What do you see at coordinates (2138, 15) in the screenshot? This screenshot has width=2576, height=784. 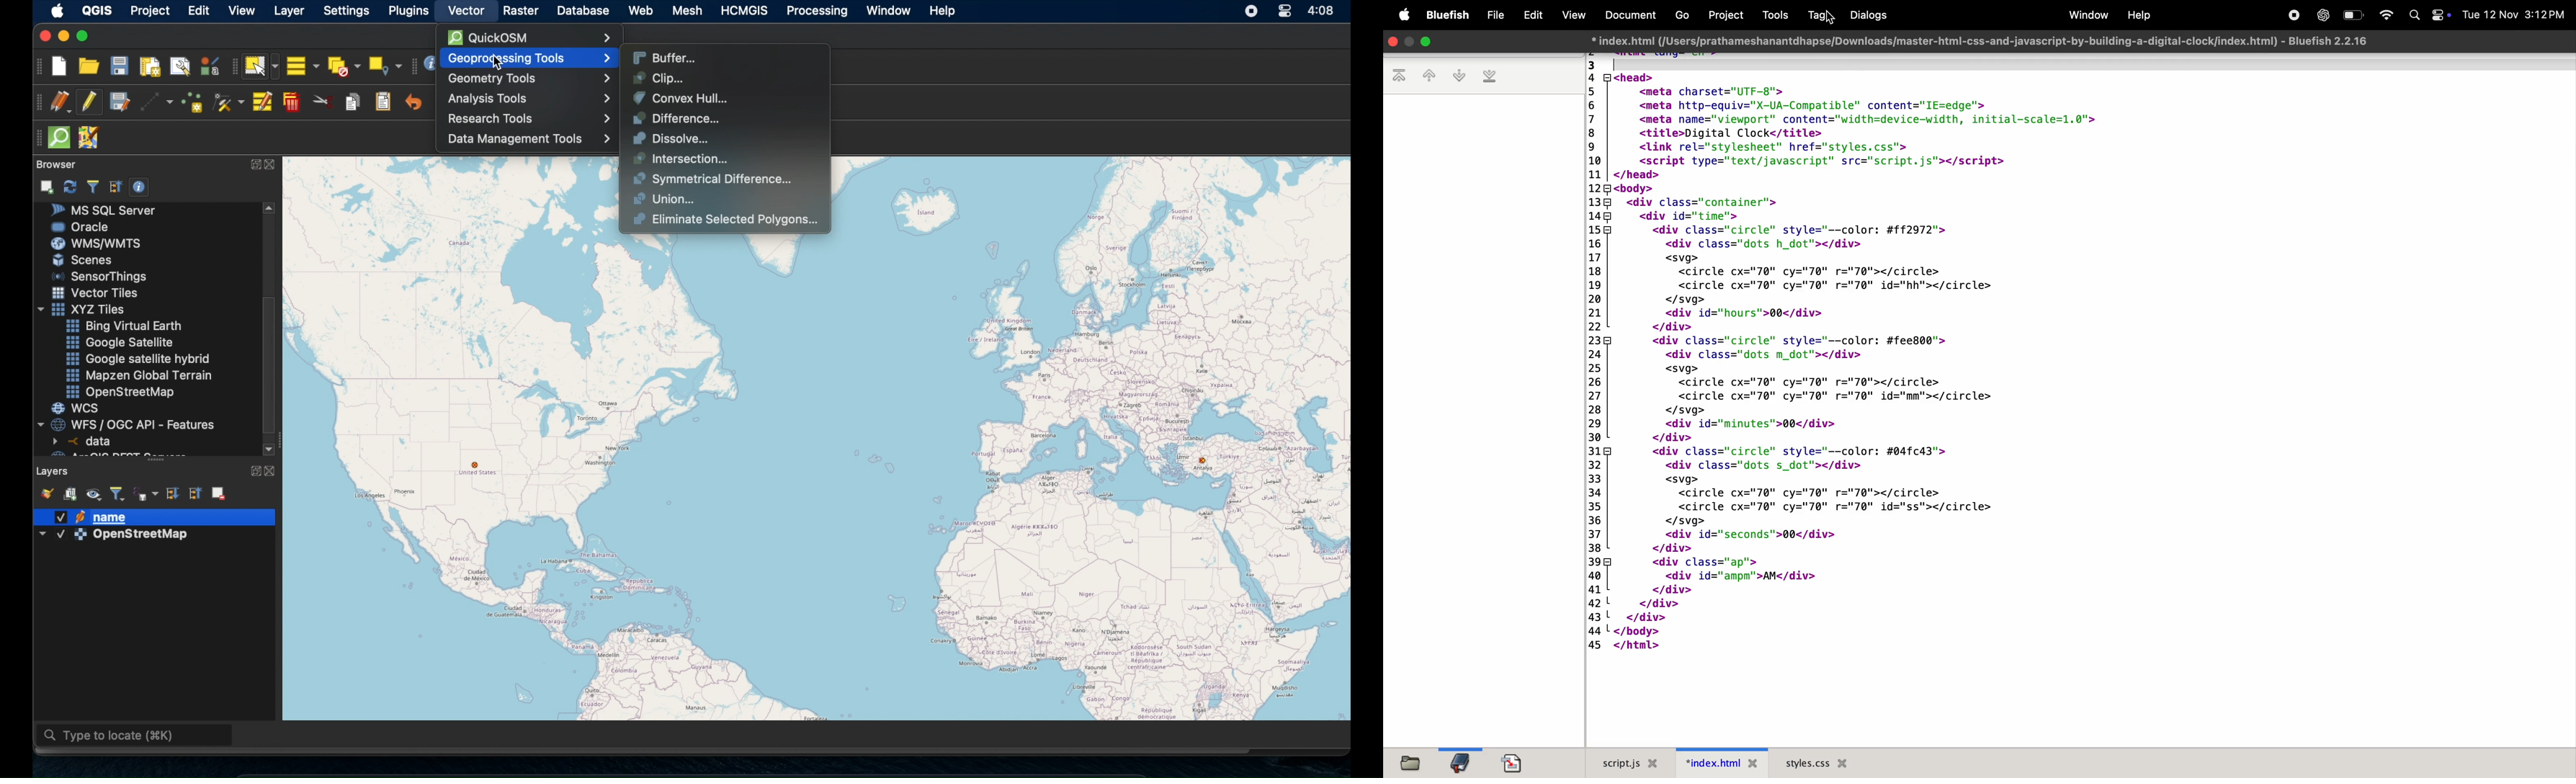 I see `help` at bounding box center [2138, 15].